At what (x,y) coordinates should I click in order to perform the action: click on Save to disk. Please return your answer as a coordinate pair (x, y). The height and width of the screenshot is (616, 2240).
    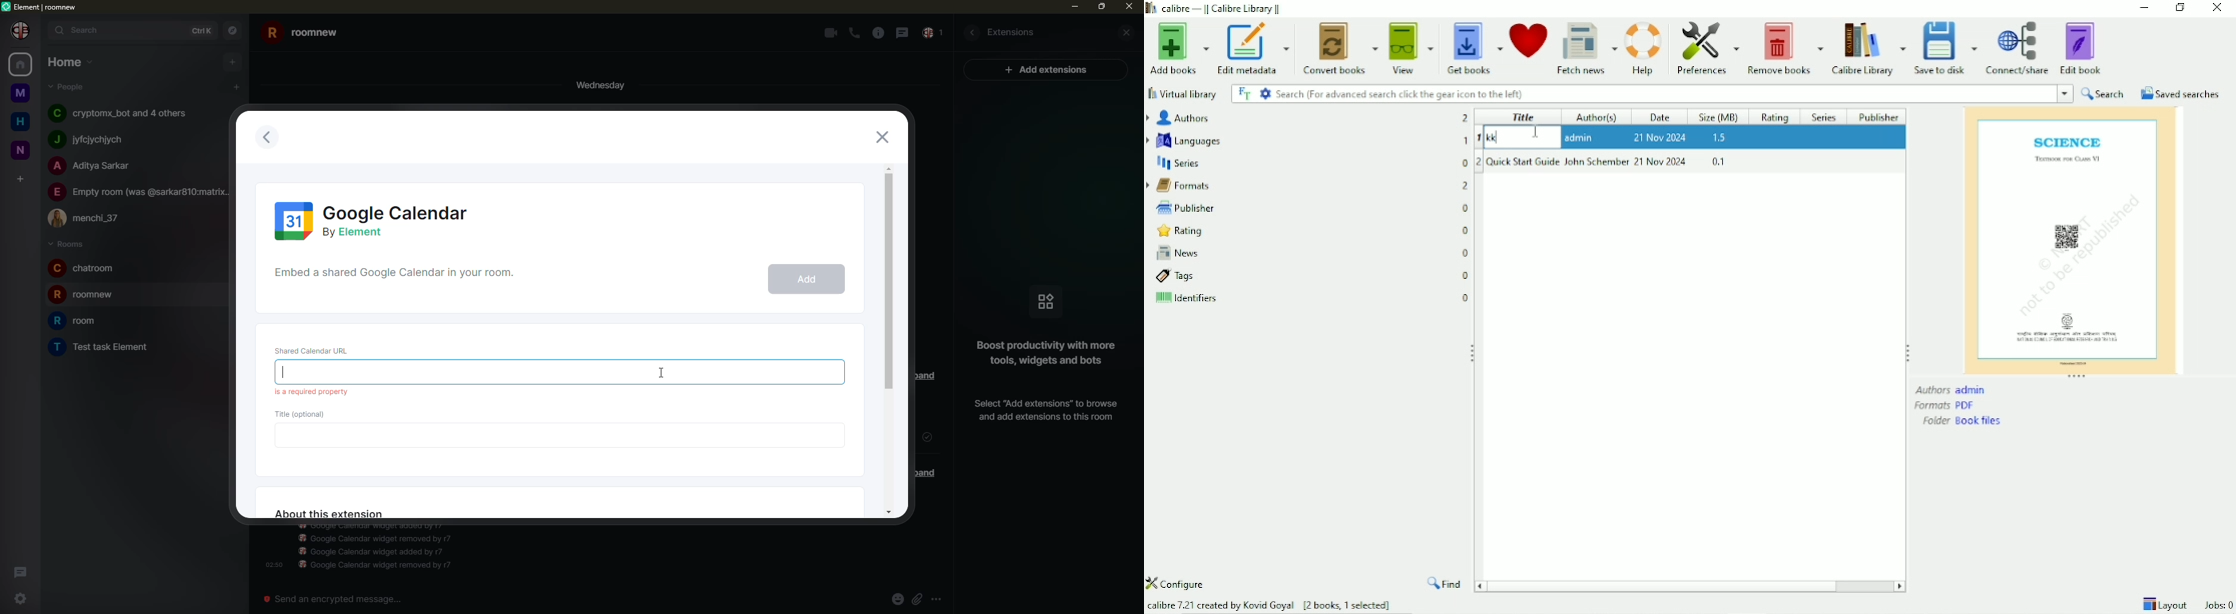
    Looking at the image, I should click on (1946, 48).